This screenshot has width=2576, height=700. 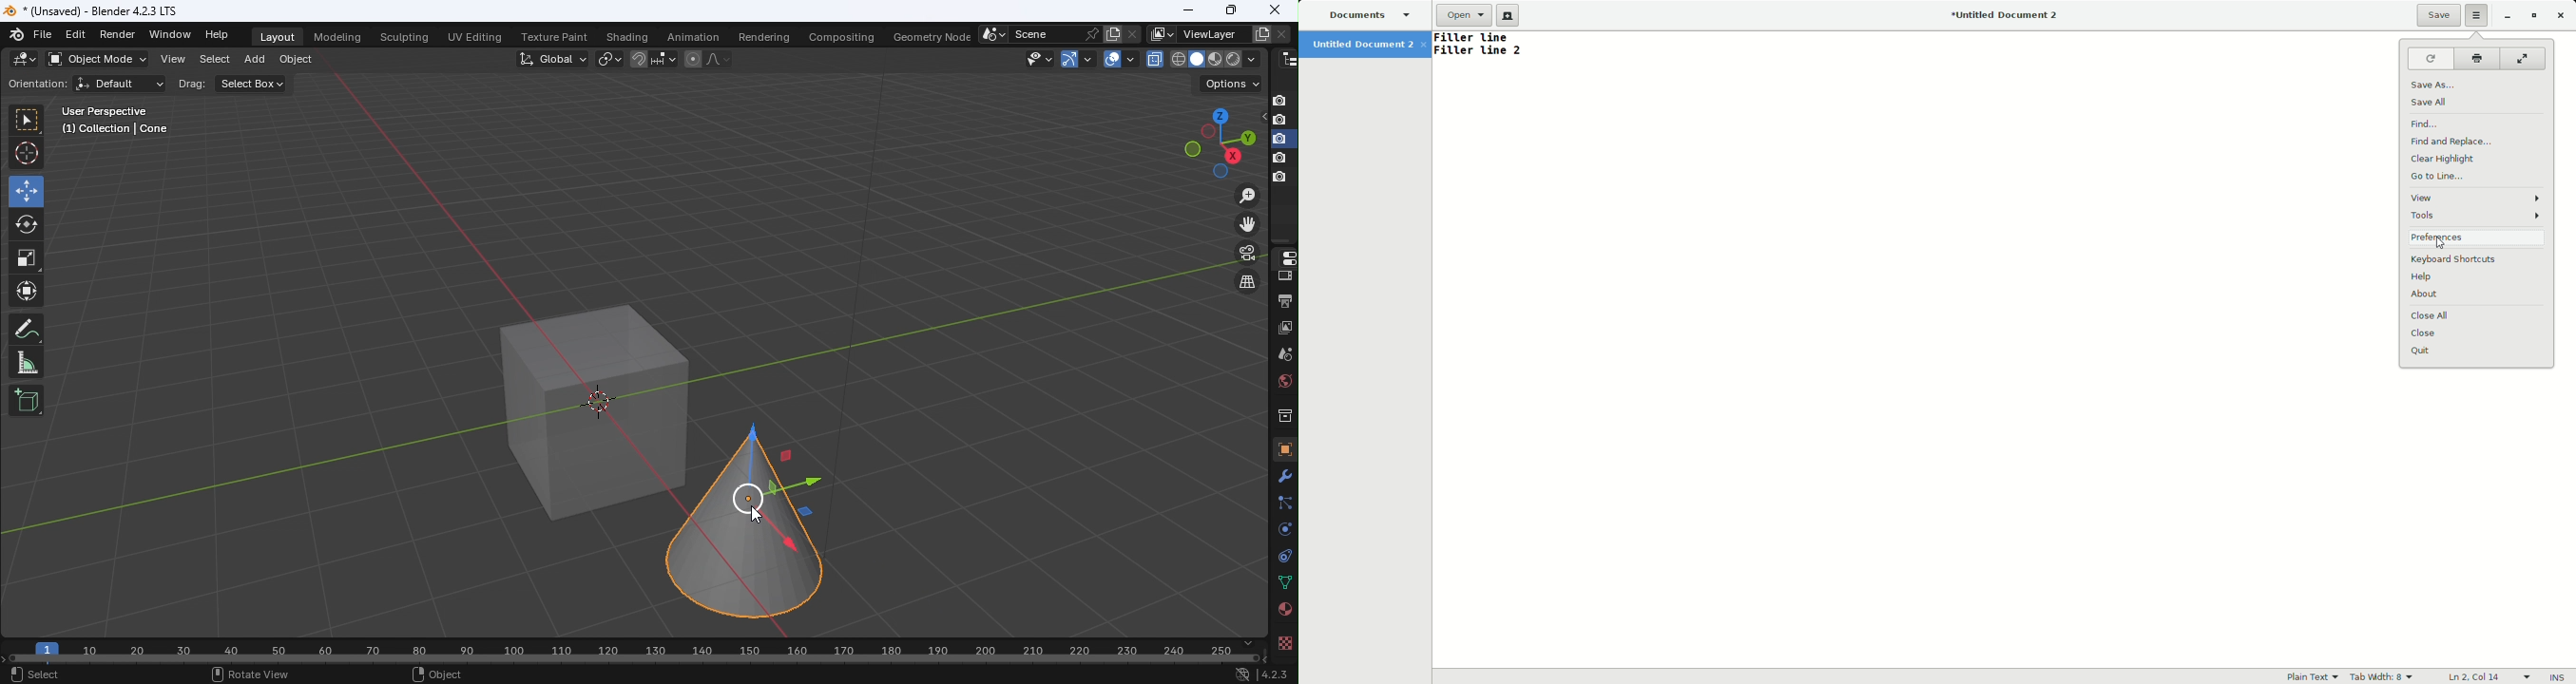 What do you see at coordinates (1218, 114) in the screenshot?
I see `Rotate the view` at bounding box center [1218, 114].